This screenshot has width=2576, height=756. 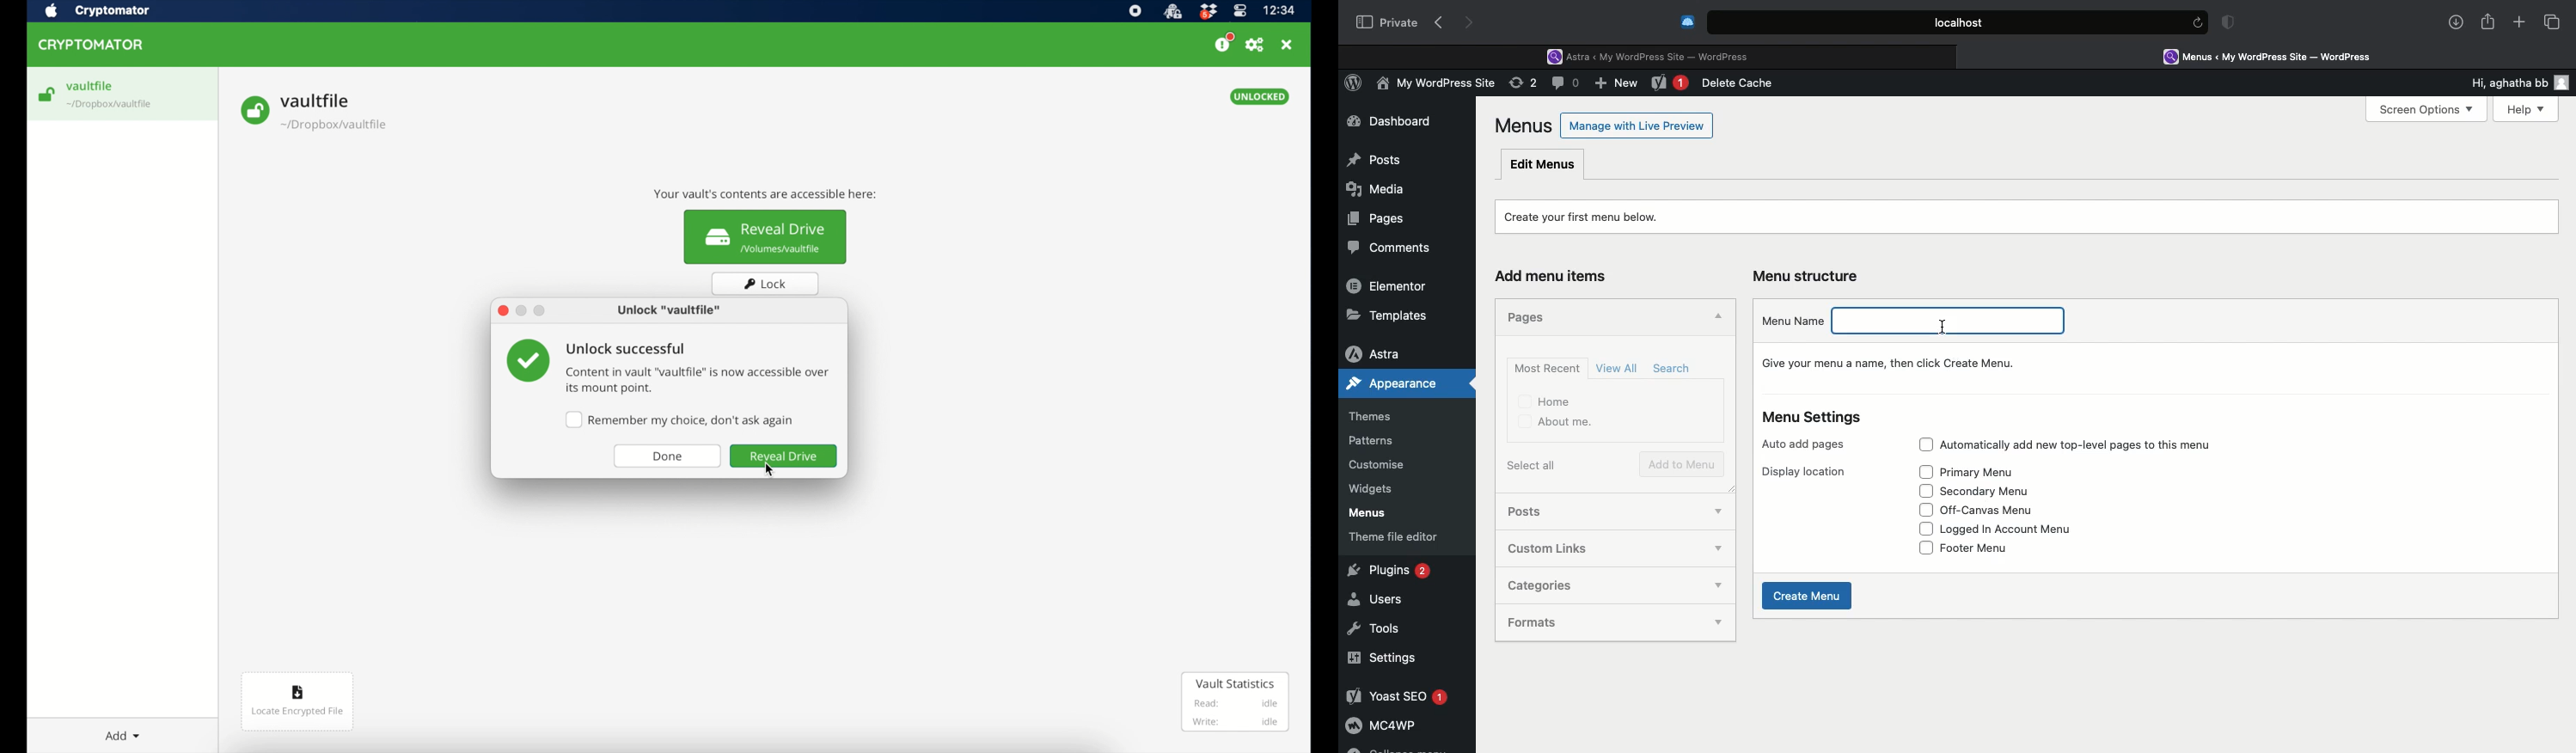 I want to click on Logged in account menu, so click(x=2022, y=530).